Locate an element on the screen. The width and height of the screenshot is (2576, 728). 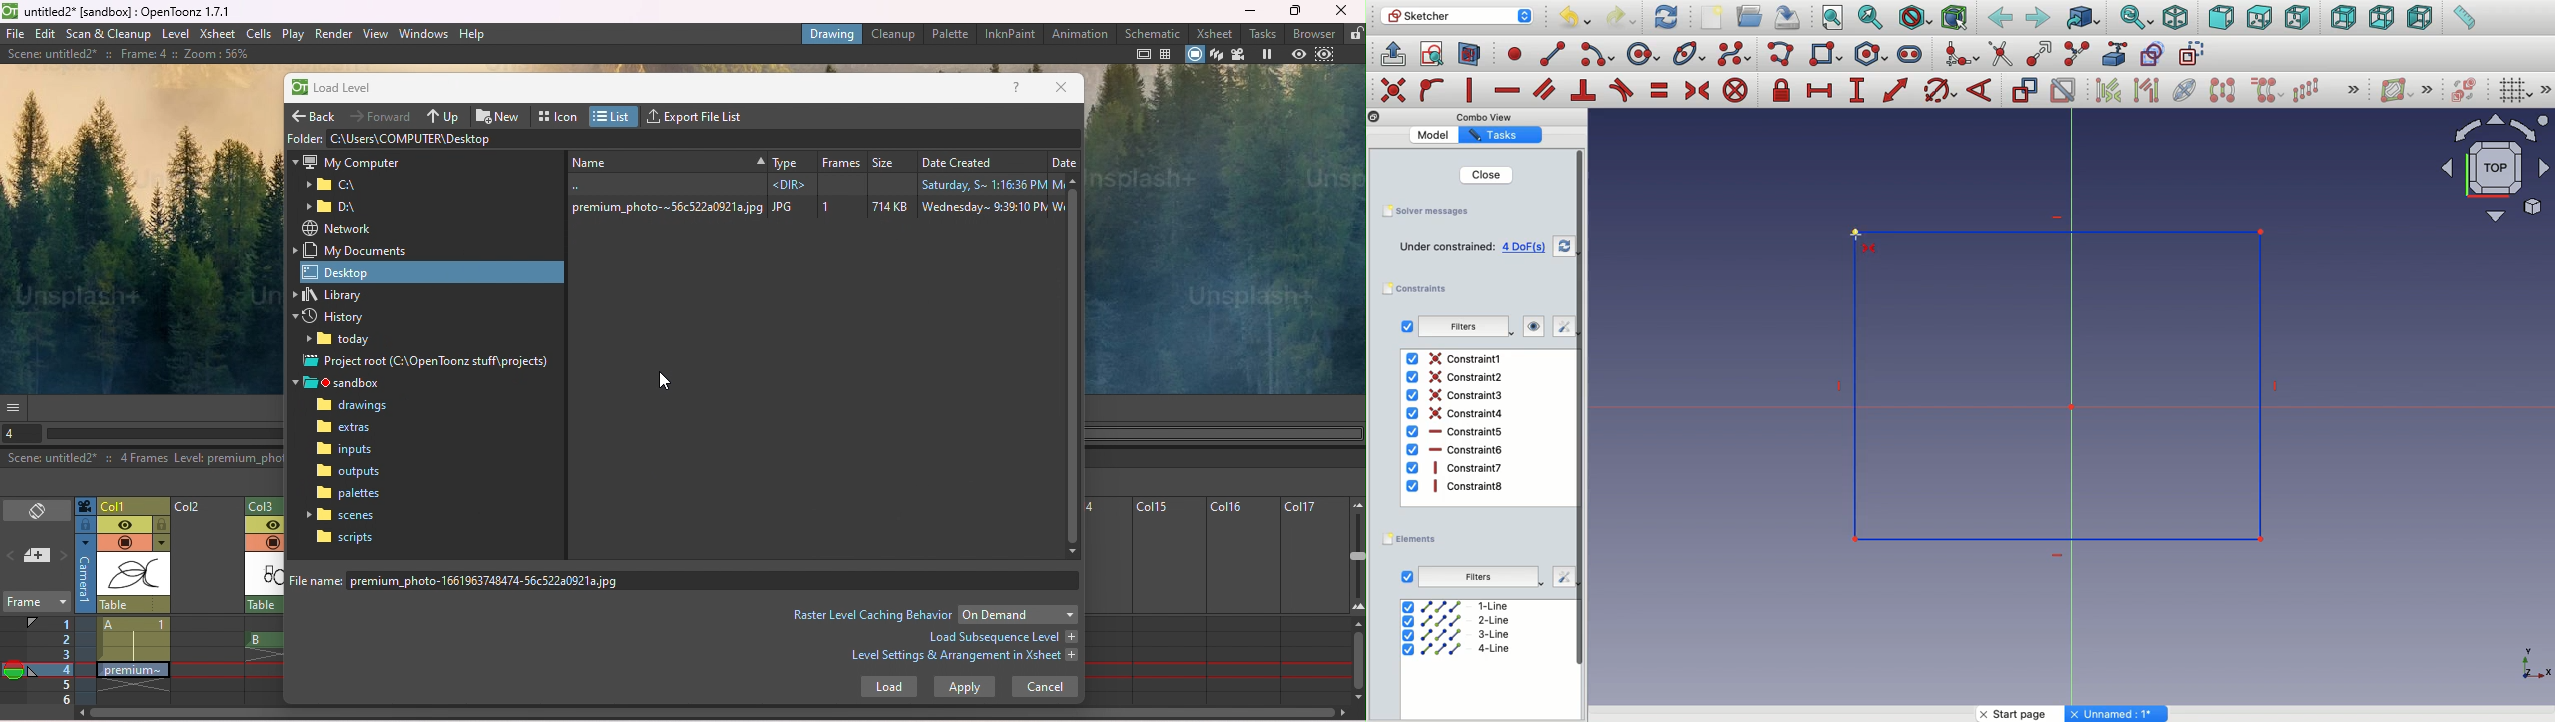
Split edge is located at coordinates (2076, 55).